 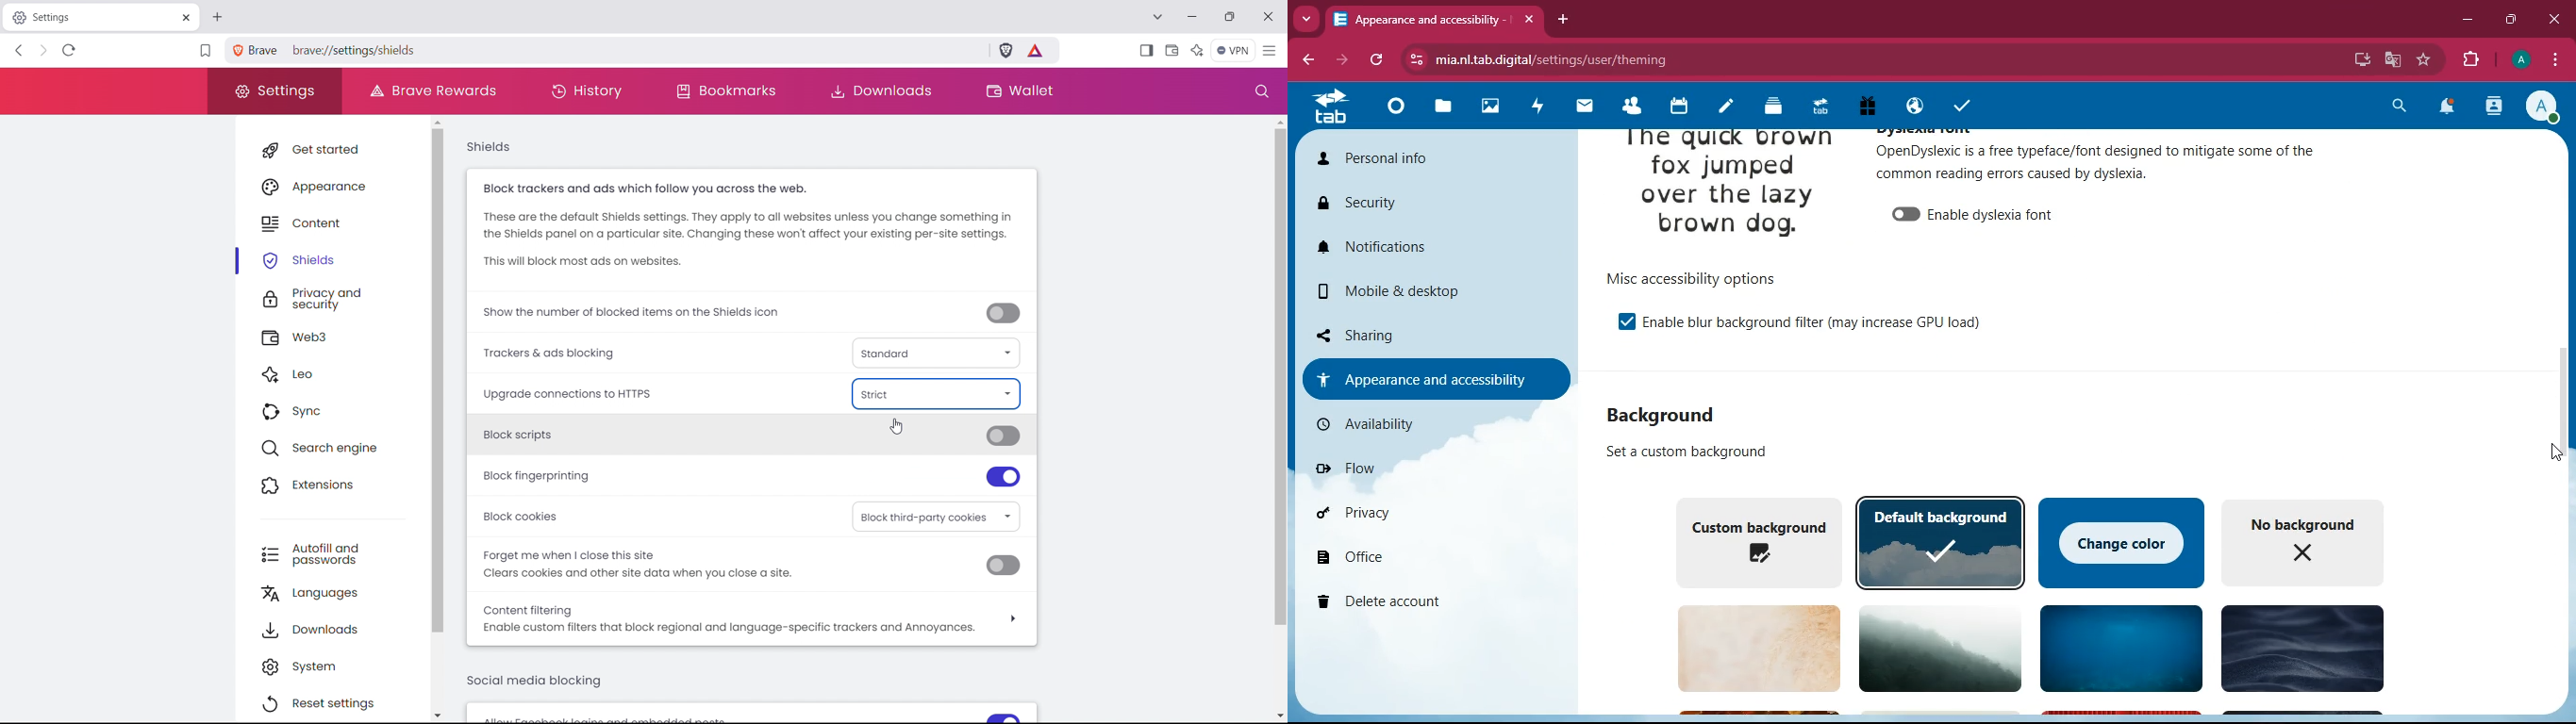 I want to click on background, so click(x=1749, y=649).